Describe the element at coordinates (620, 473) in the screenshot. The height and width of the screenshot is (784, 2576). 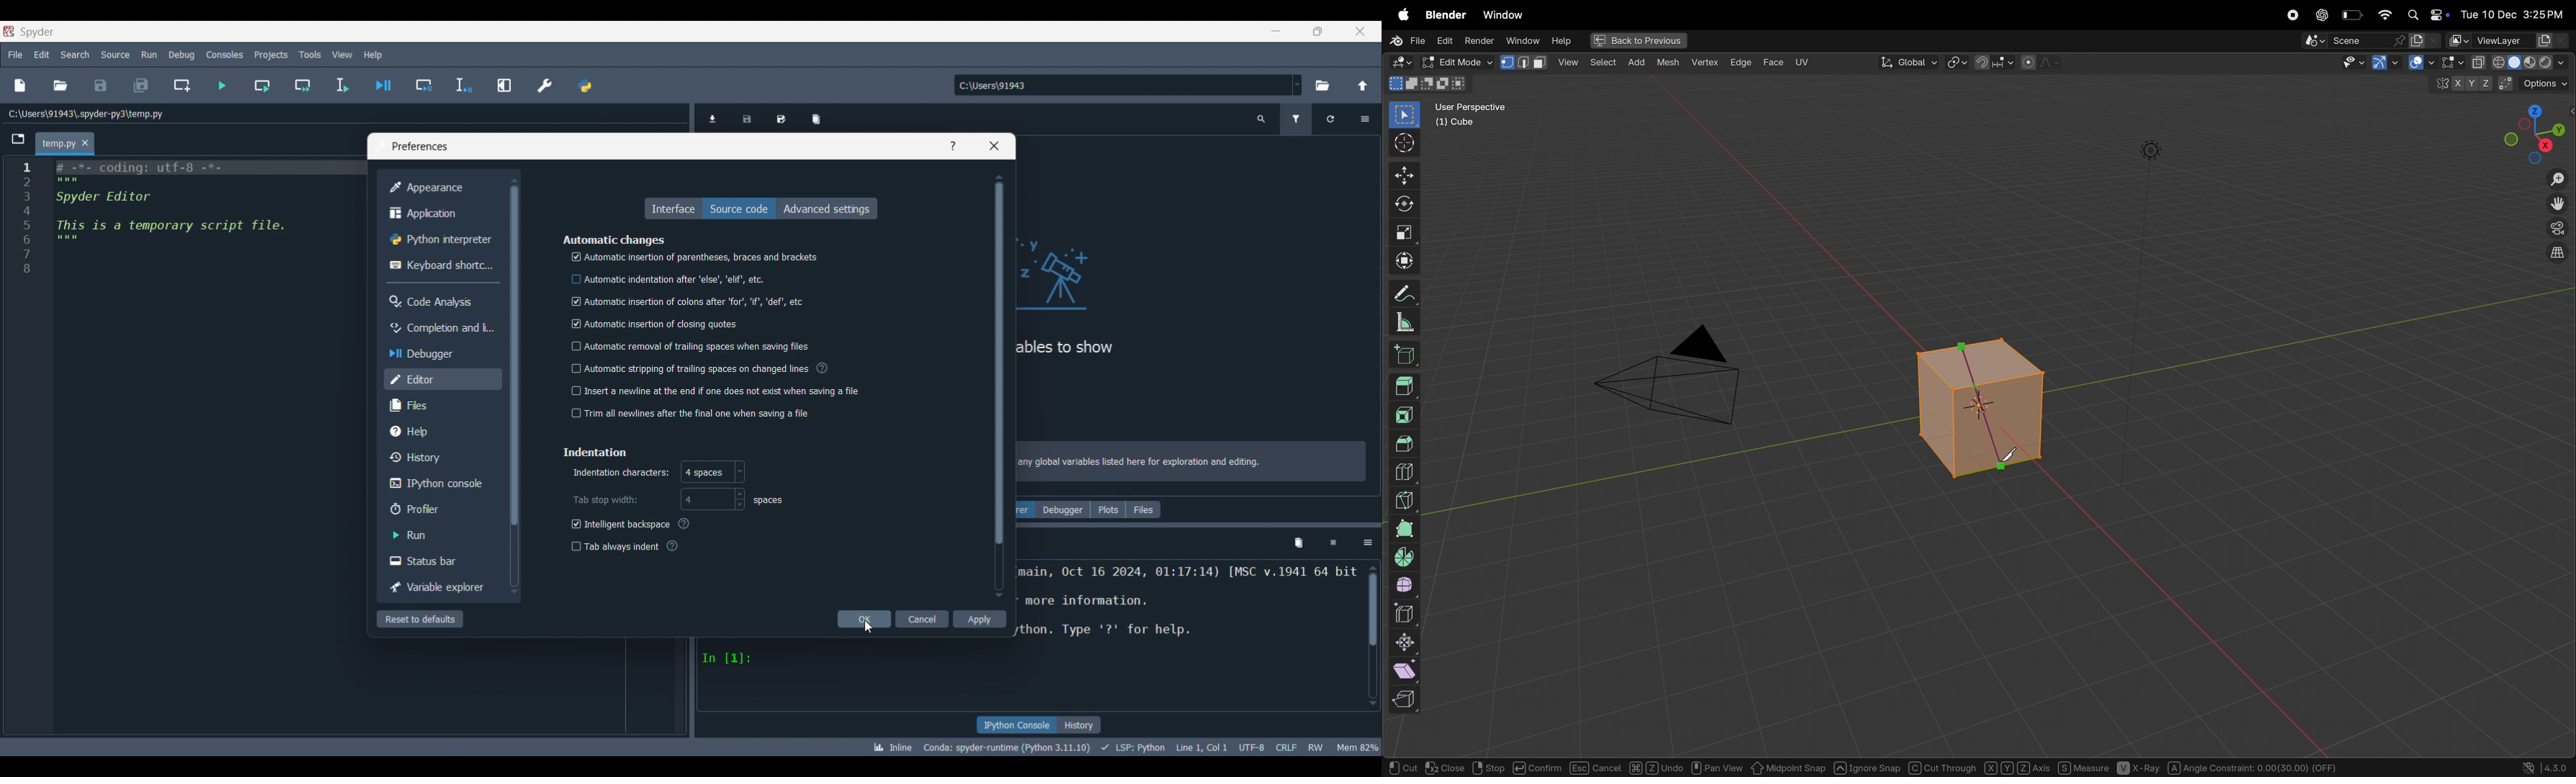
I see `Indiactes indentation character options` at that location.